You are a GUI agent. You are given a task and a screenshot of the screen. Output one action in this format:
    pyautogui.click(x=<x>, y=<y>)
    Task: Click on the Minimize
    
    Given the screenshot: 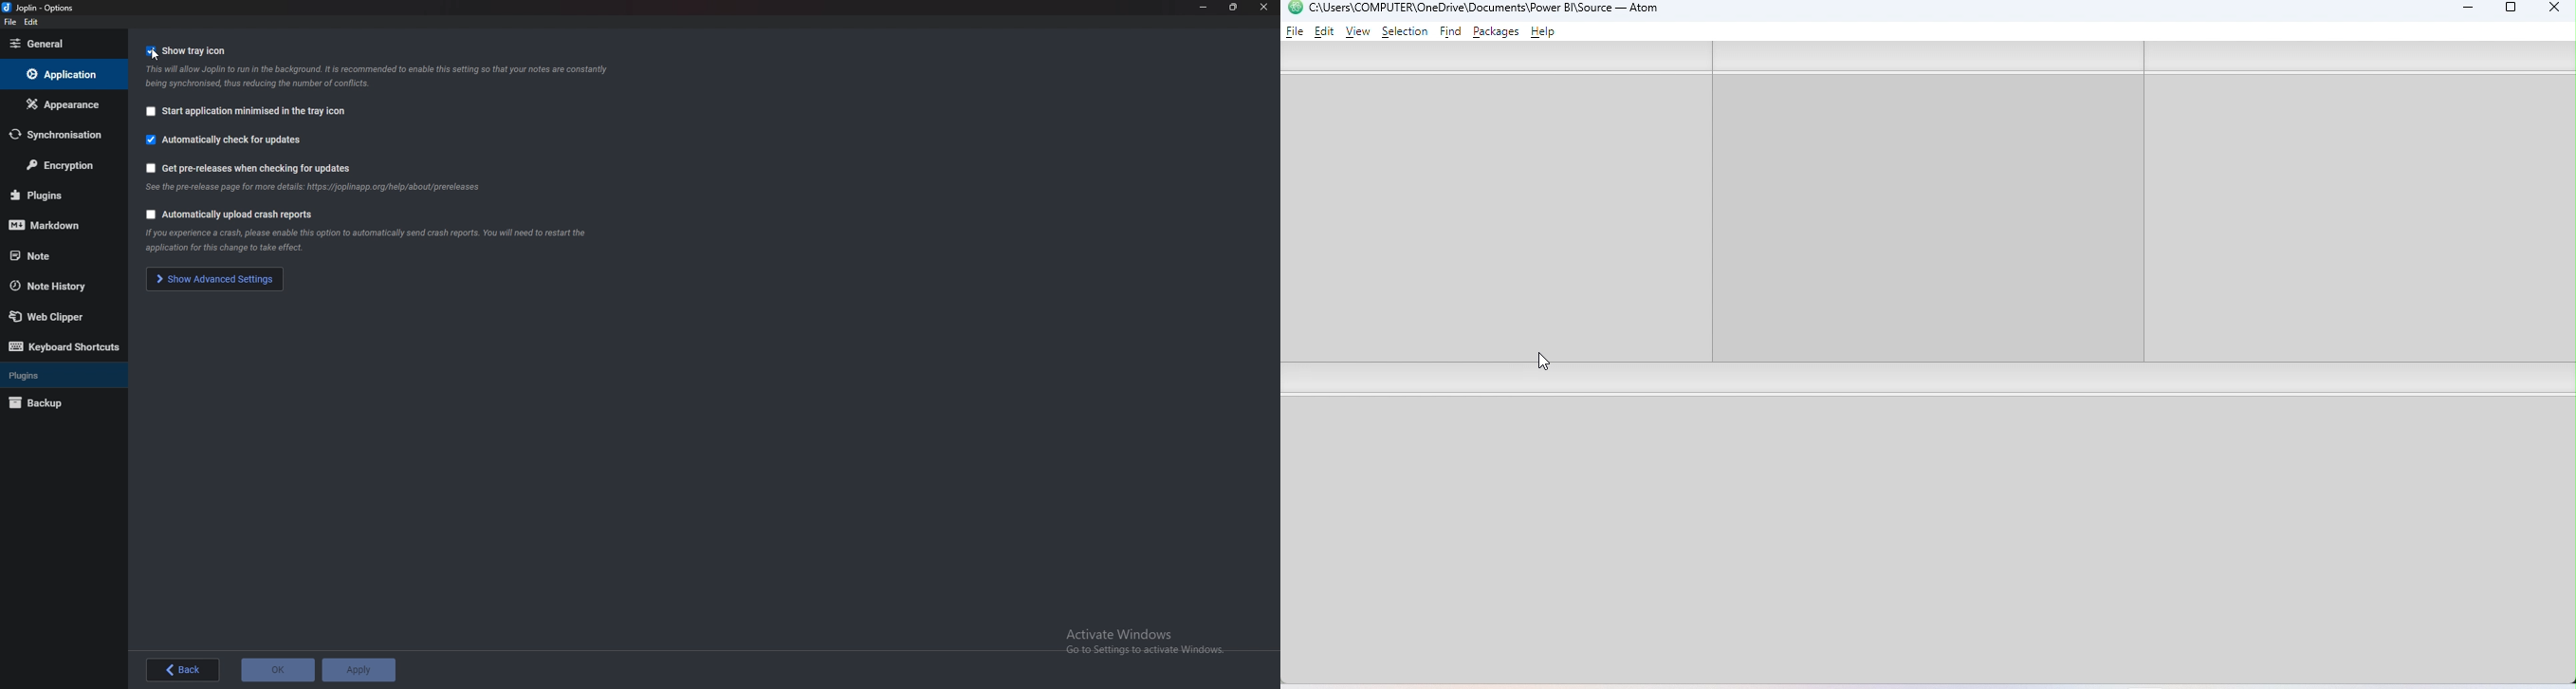 What is the action you would take?
    pyautogui.click(x=1204, y=7)
    